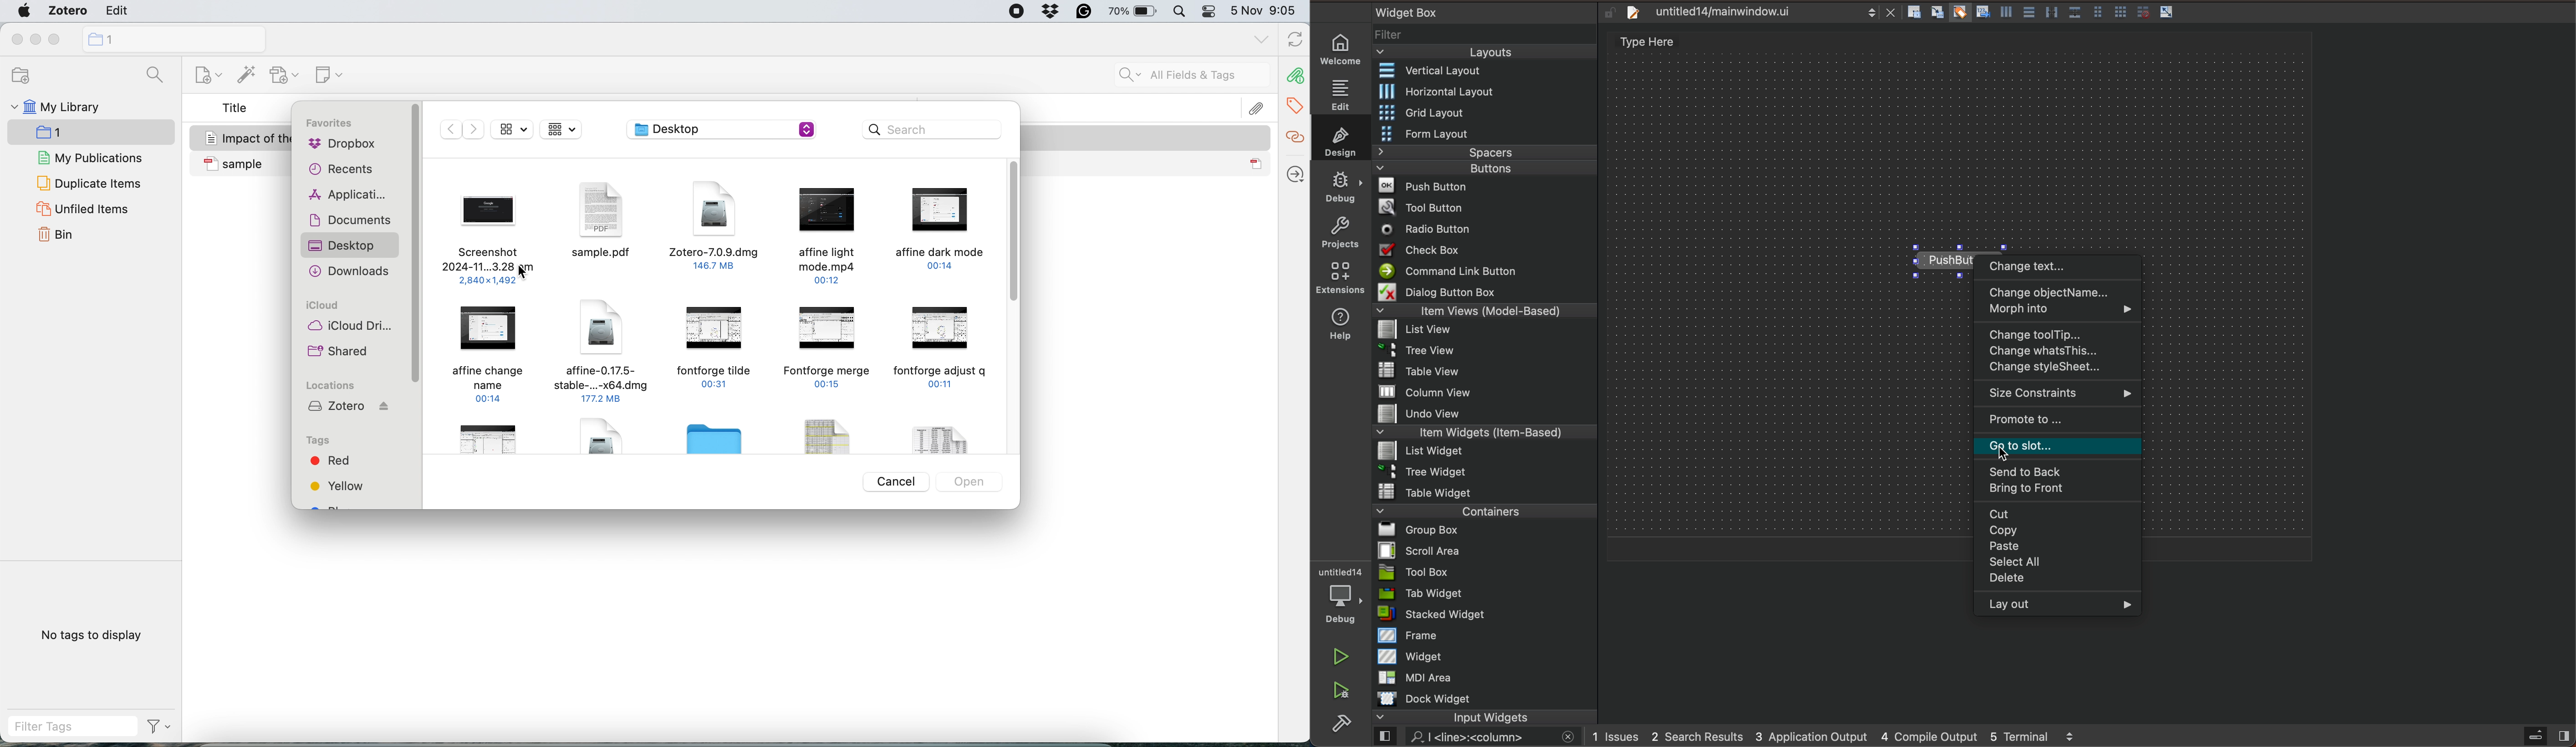 This screenshot has width=2576, height=756. I want to click on close, so click(16, 40).